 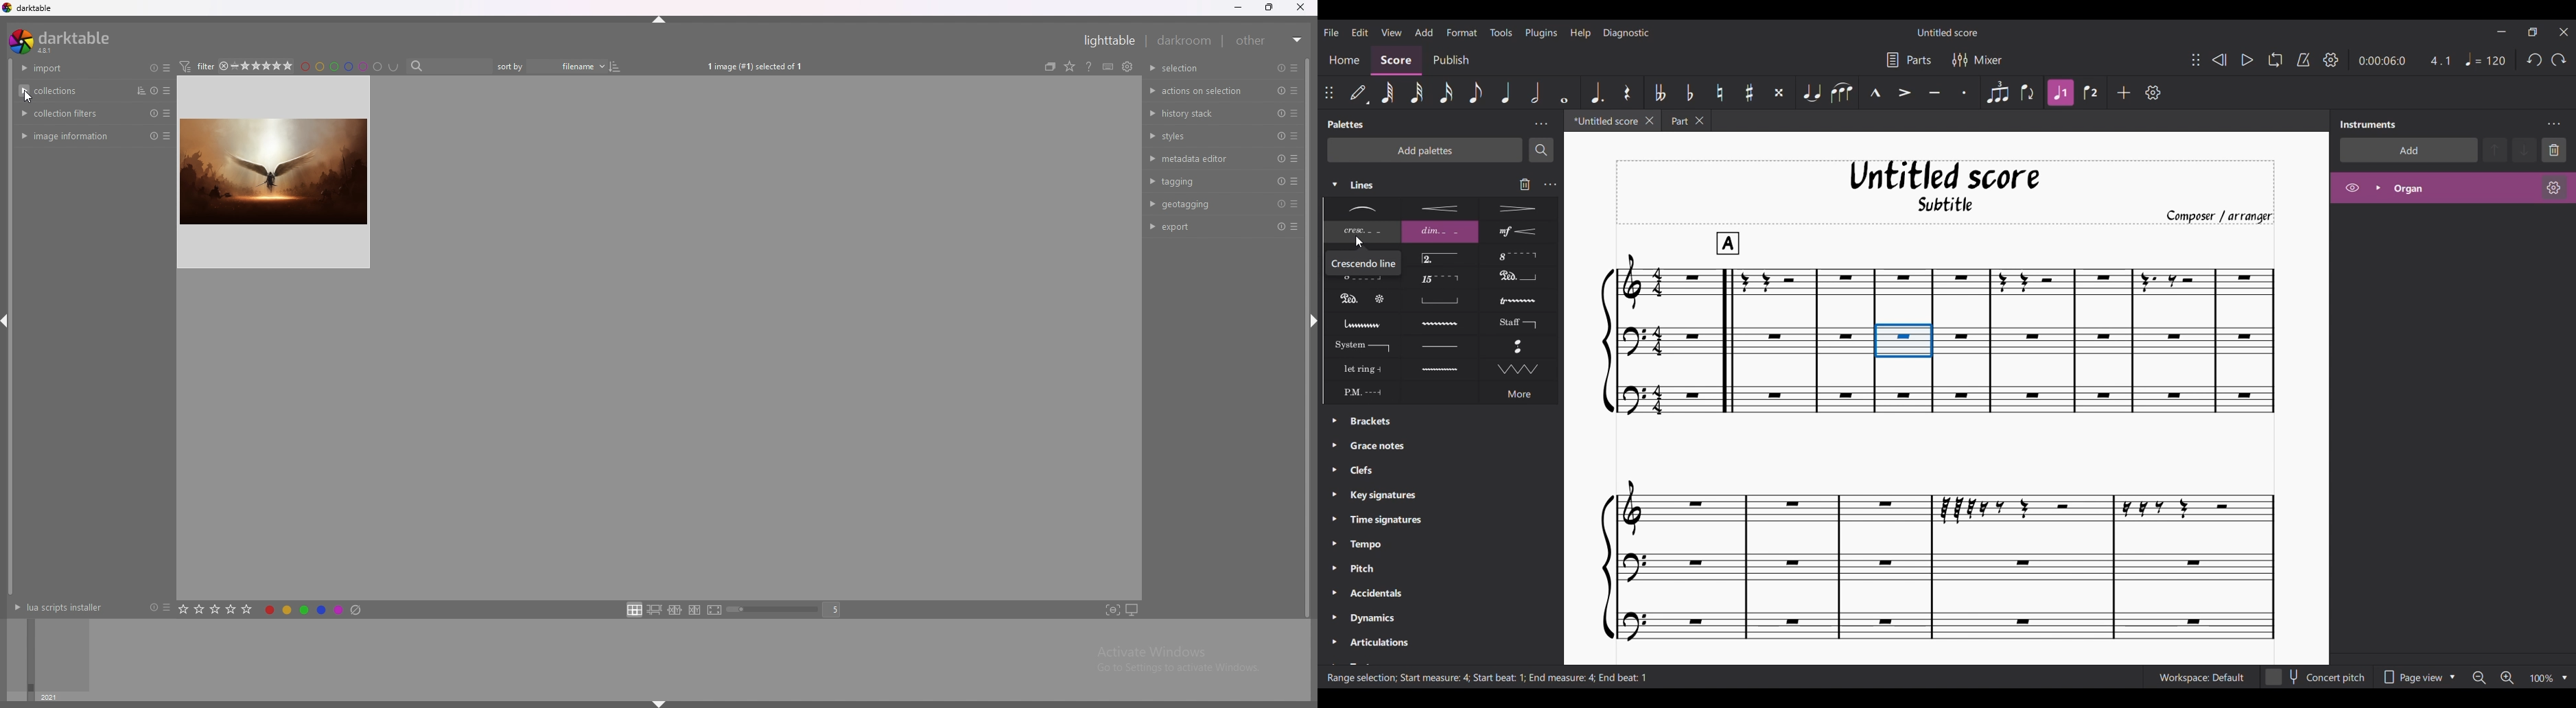 What do you see at coordinates (1279, 159) in the screenshot?
I see `reset` at bounding box center [1279, 159].